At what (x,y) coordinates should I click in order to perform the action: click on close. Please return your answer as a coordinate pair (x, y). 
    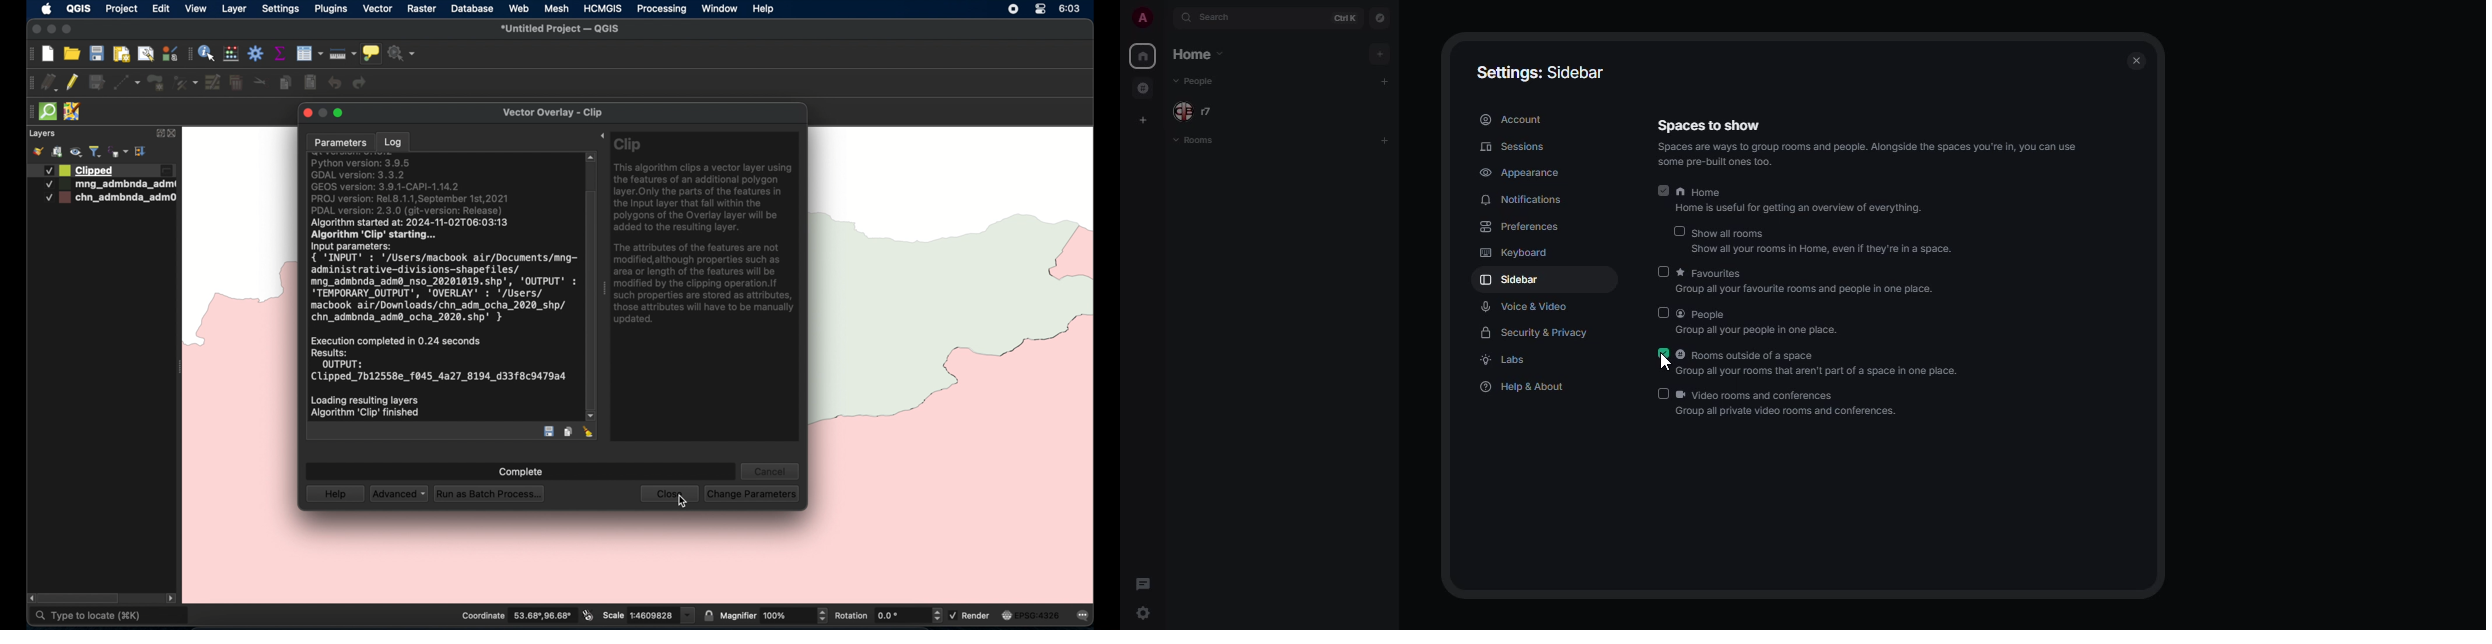
    Looking at the image, I should click on (174, 134).